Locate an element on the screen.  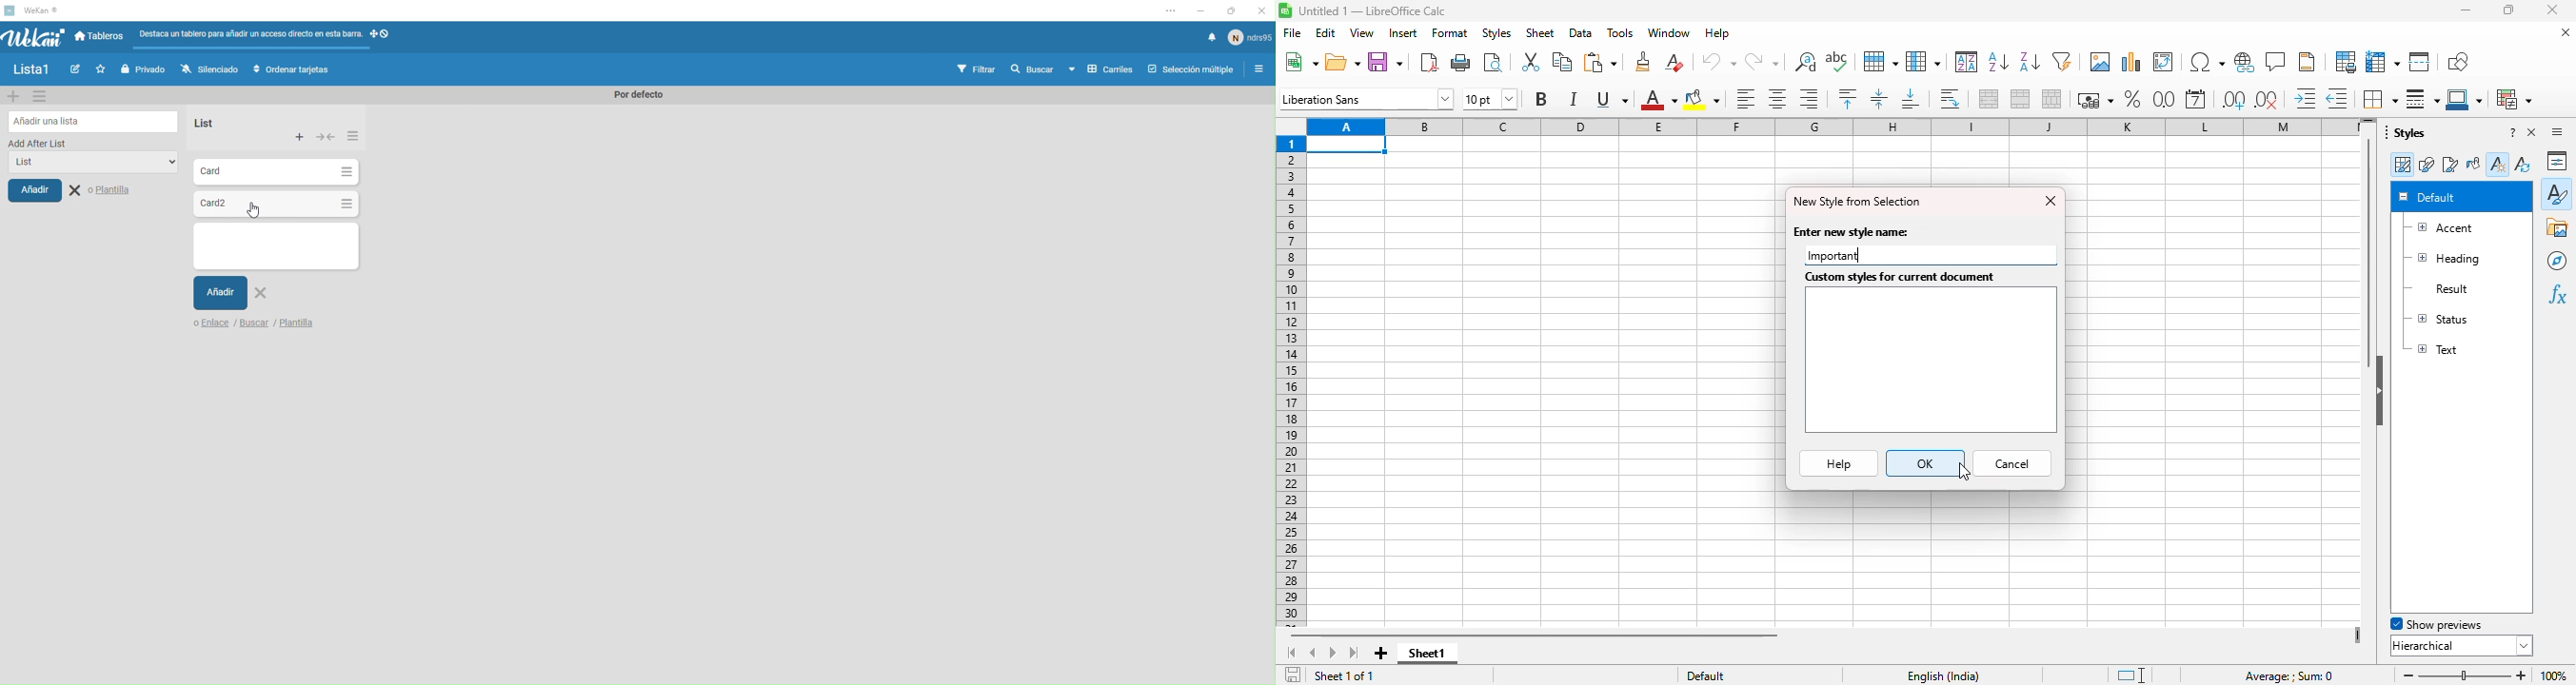
functions is located at coordinates (2557, 295).